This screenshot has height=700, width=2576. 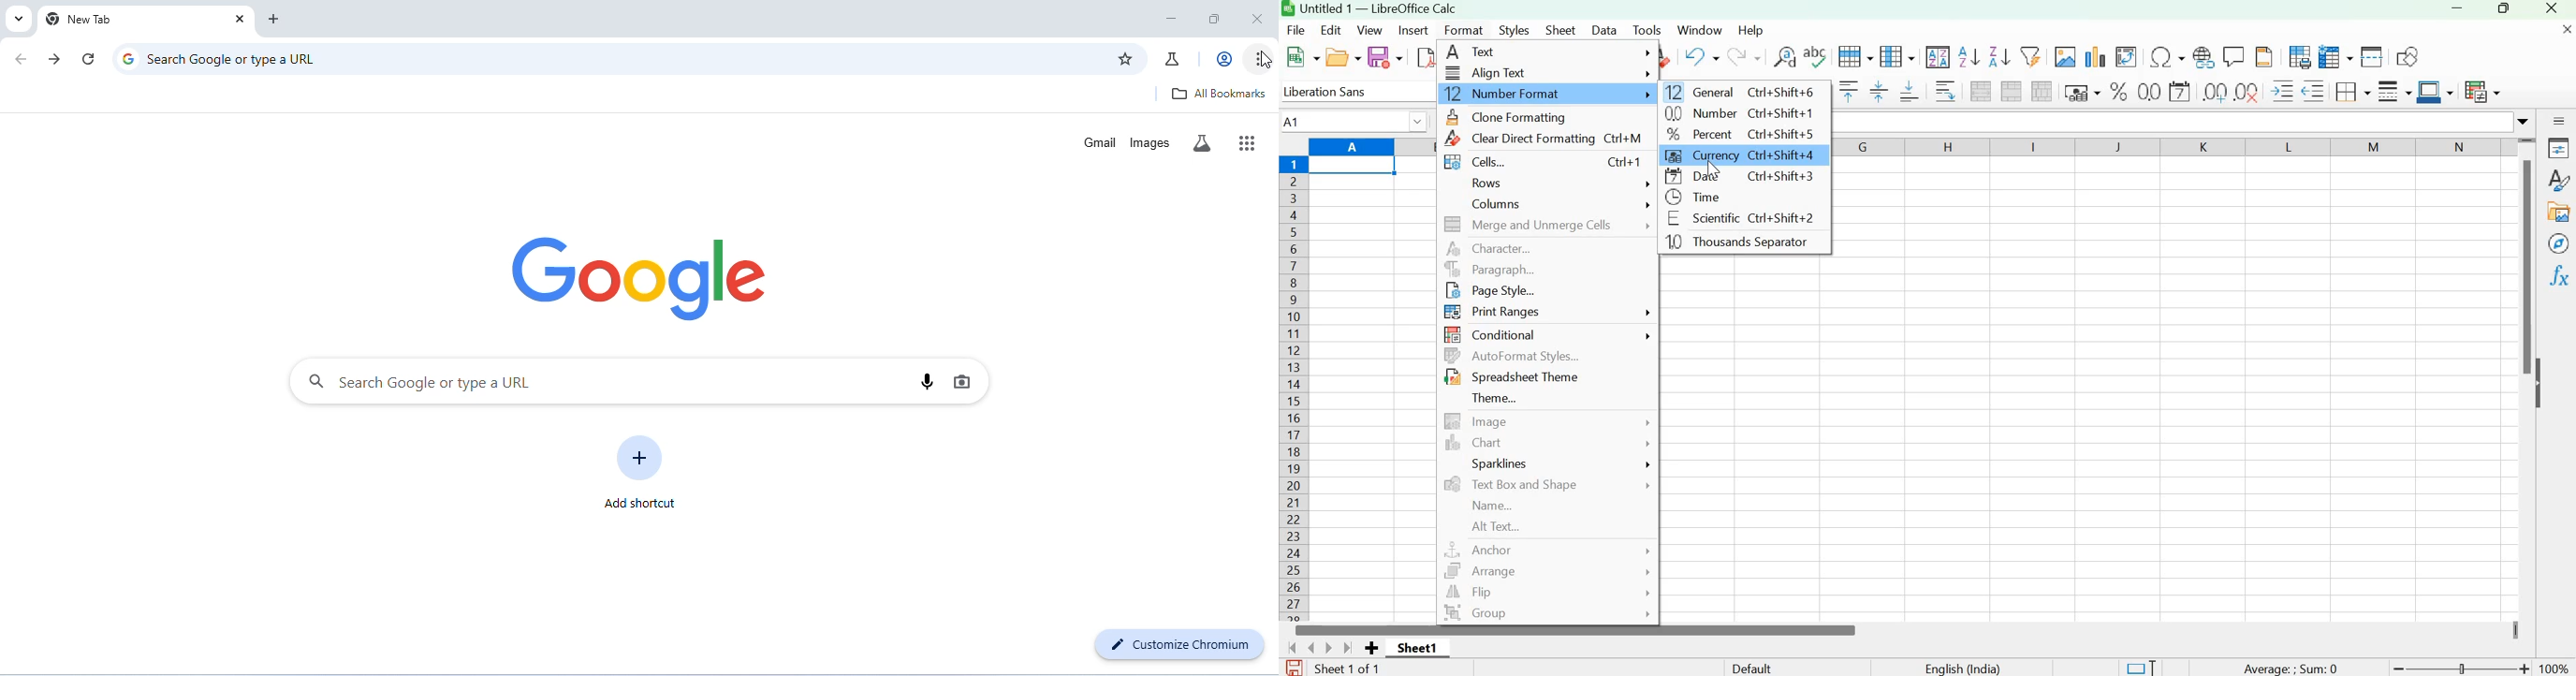 I want to click on Page style, so click(x=1497, y=291).